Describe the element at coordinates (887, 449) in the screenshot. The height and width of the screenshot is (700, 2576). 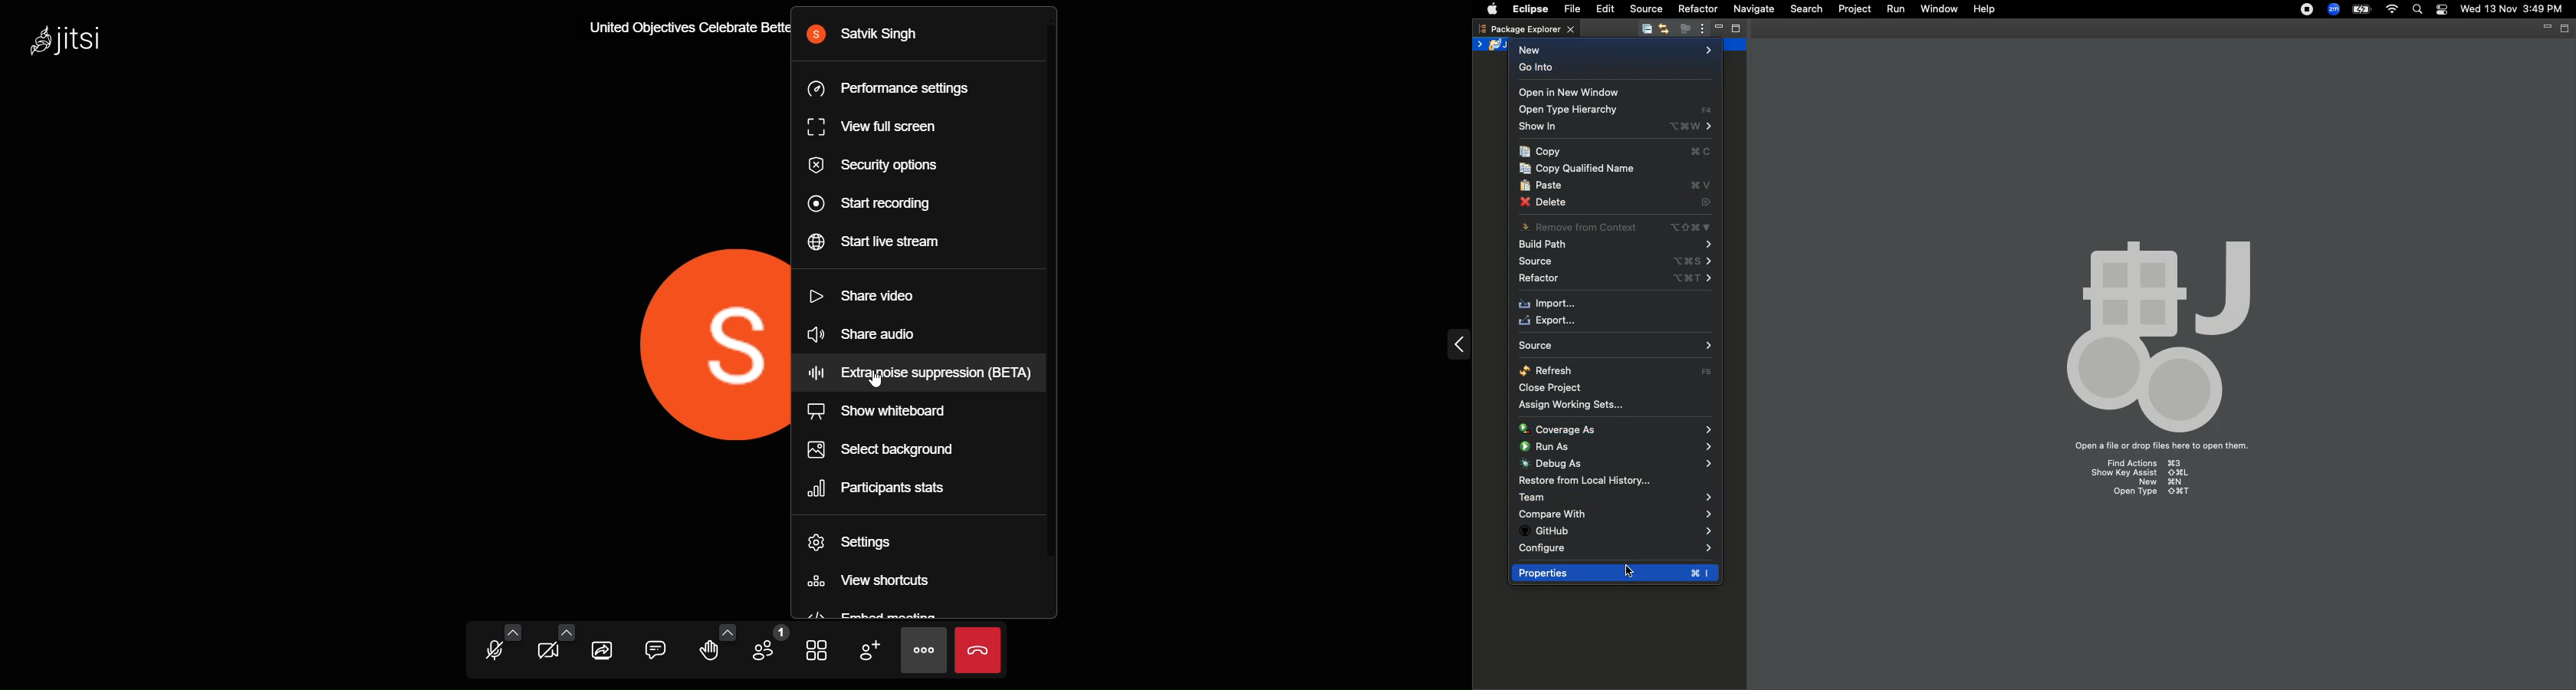
I see `select background` at that location.